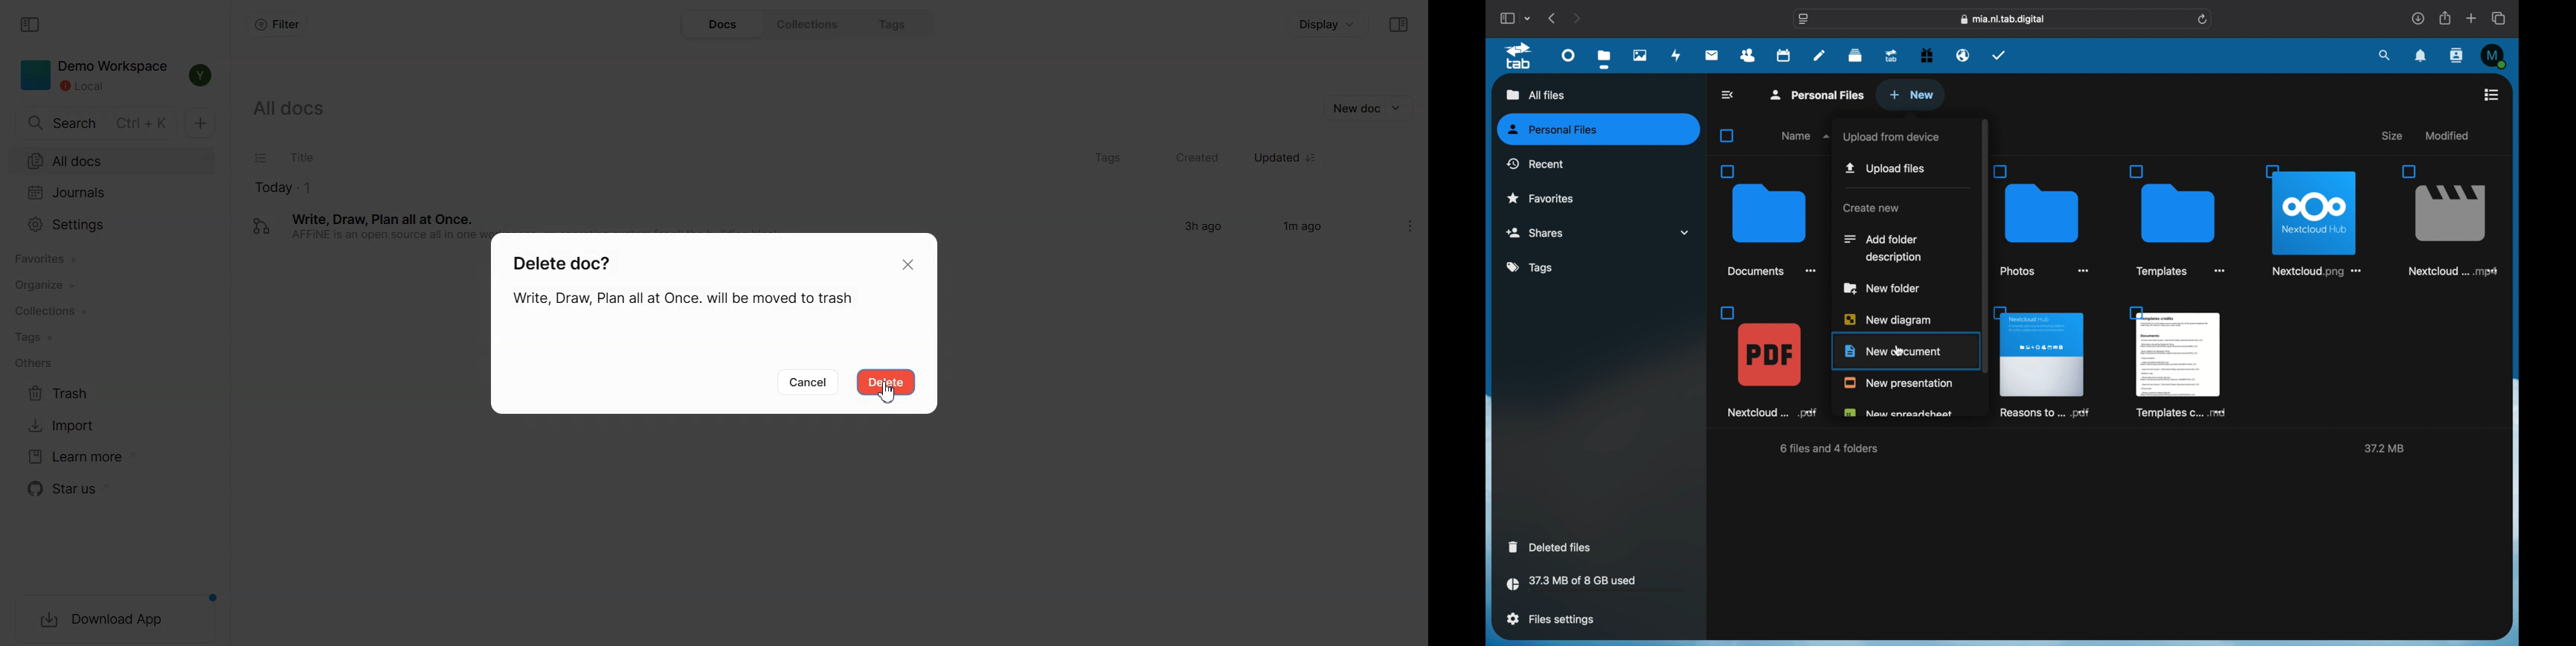 Image resolution: width=2576 pixels, height=672 pixels. Describe the element at coordinates (1892, 352) in the screenshot. I see `new document` at that location.